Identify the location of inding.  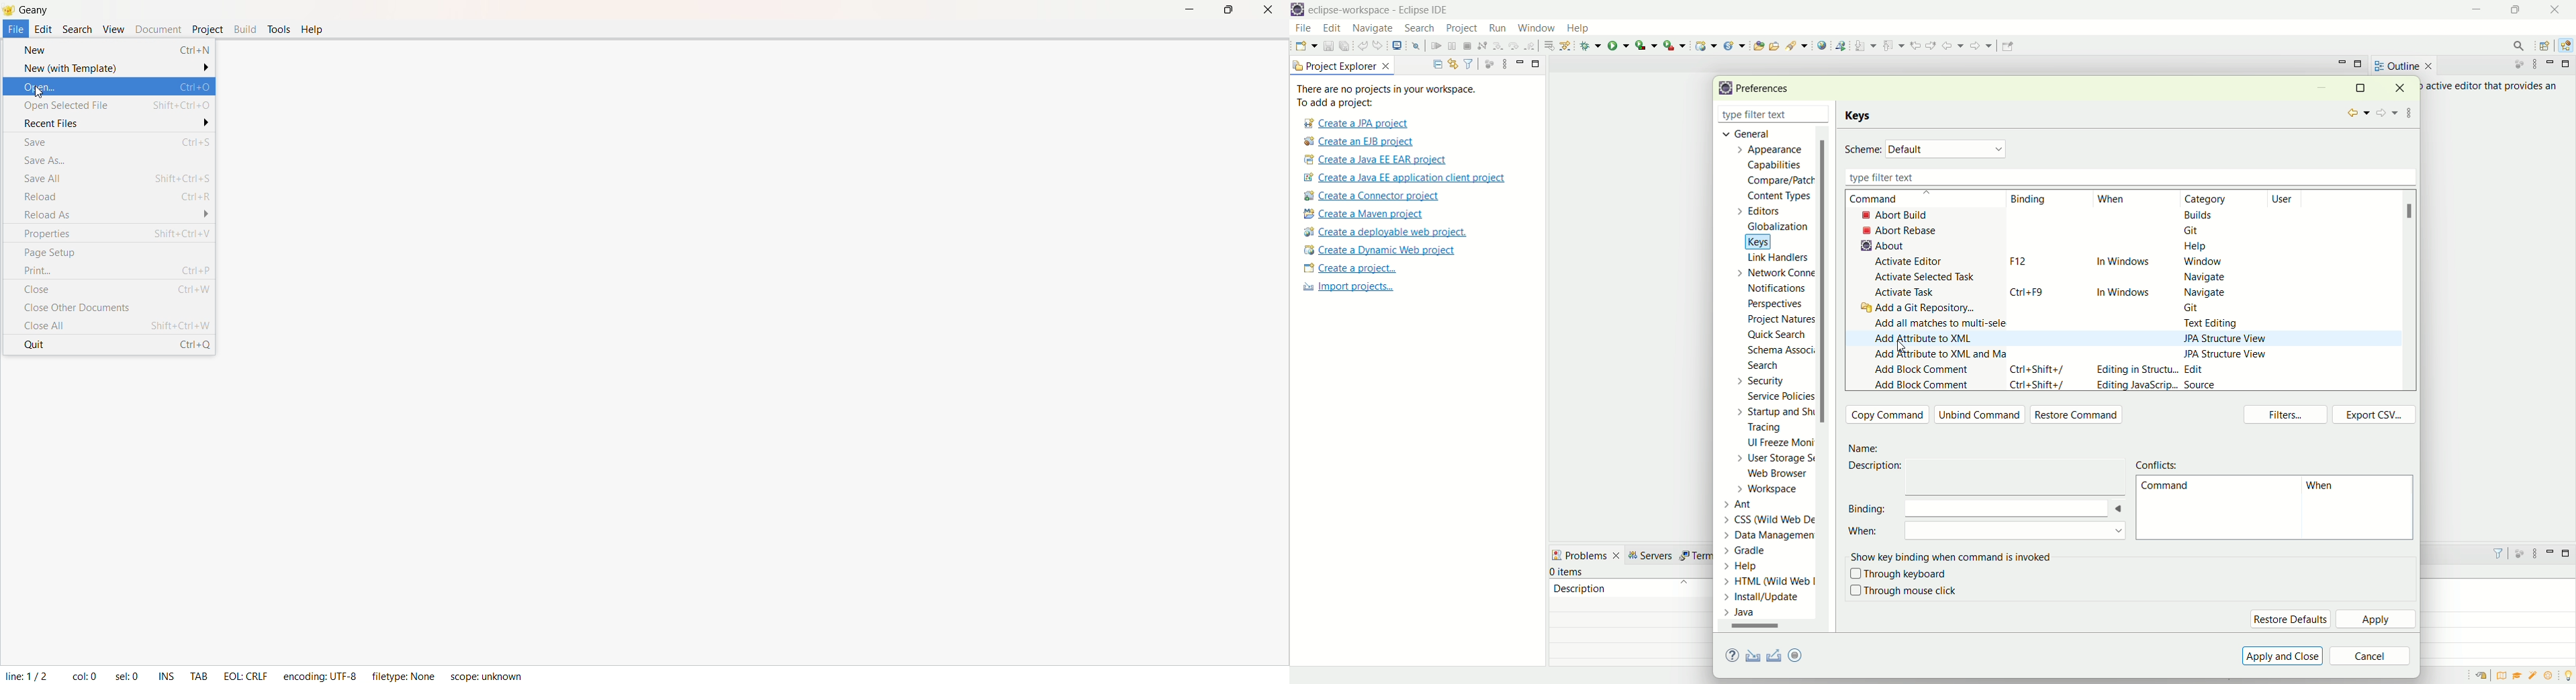
(2030, 200).